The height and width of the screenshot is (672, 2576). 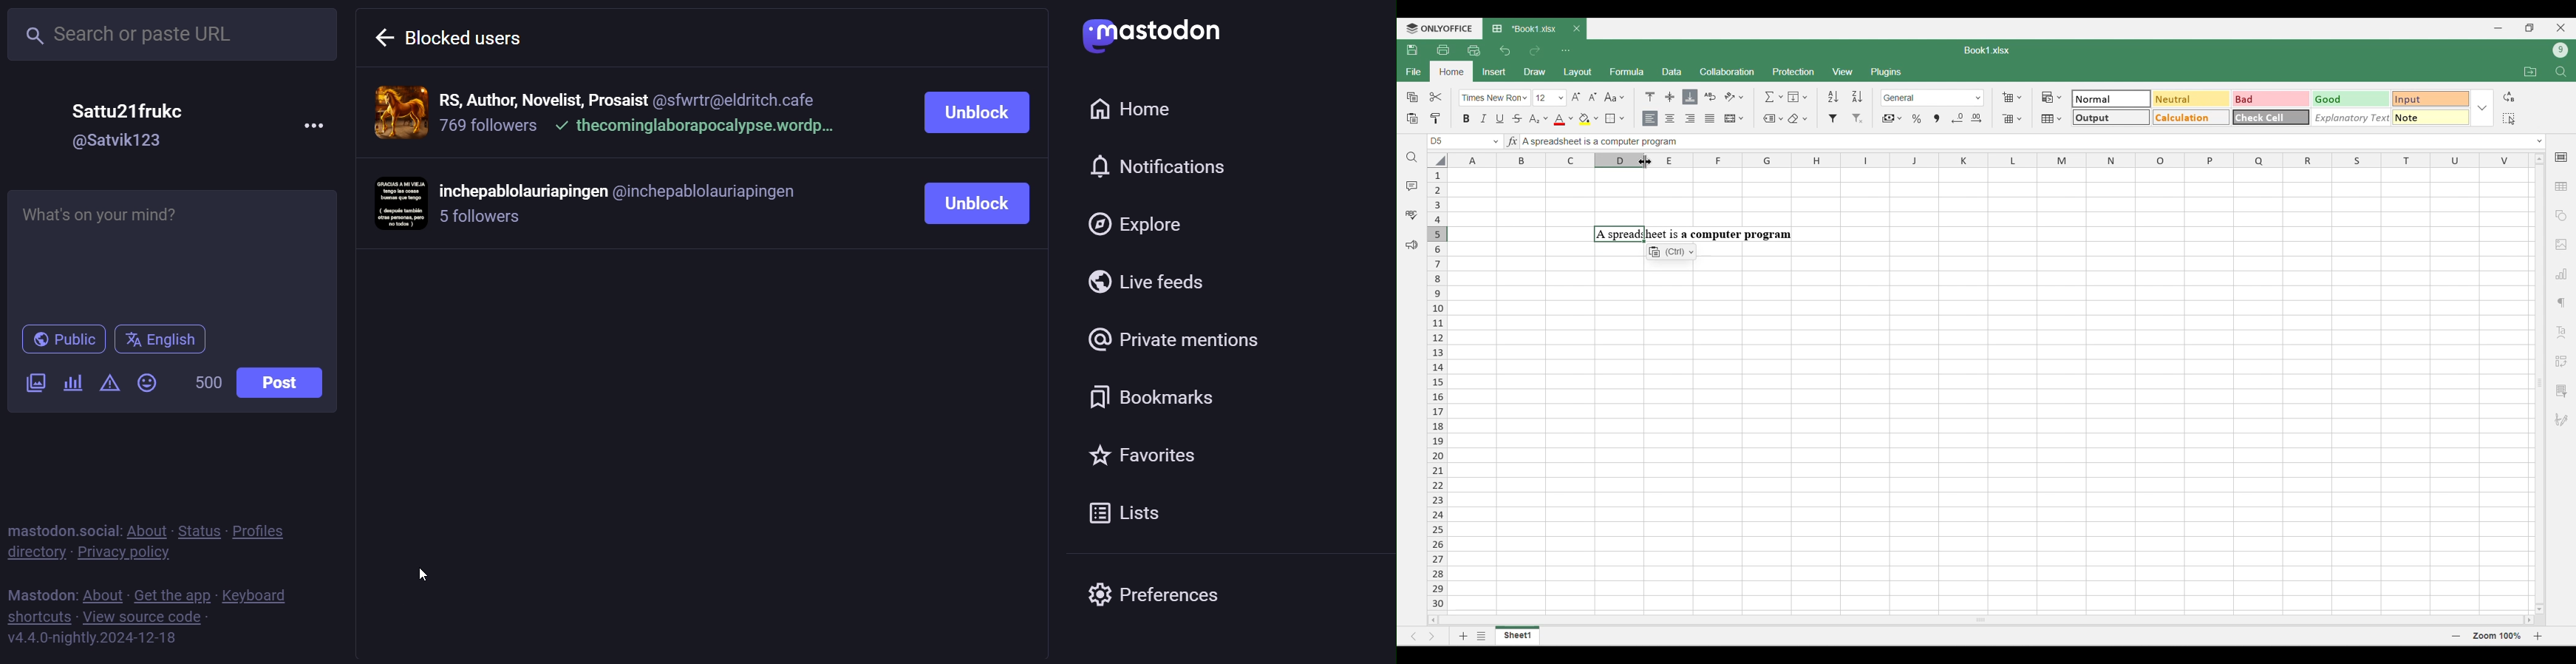 I want to click on ONLYOFFICE's software logo, so click(x=1440, y=29).